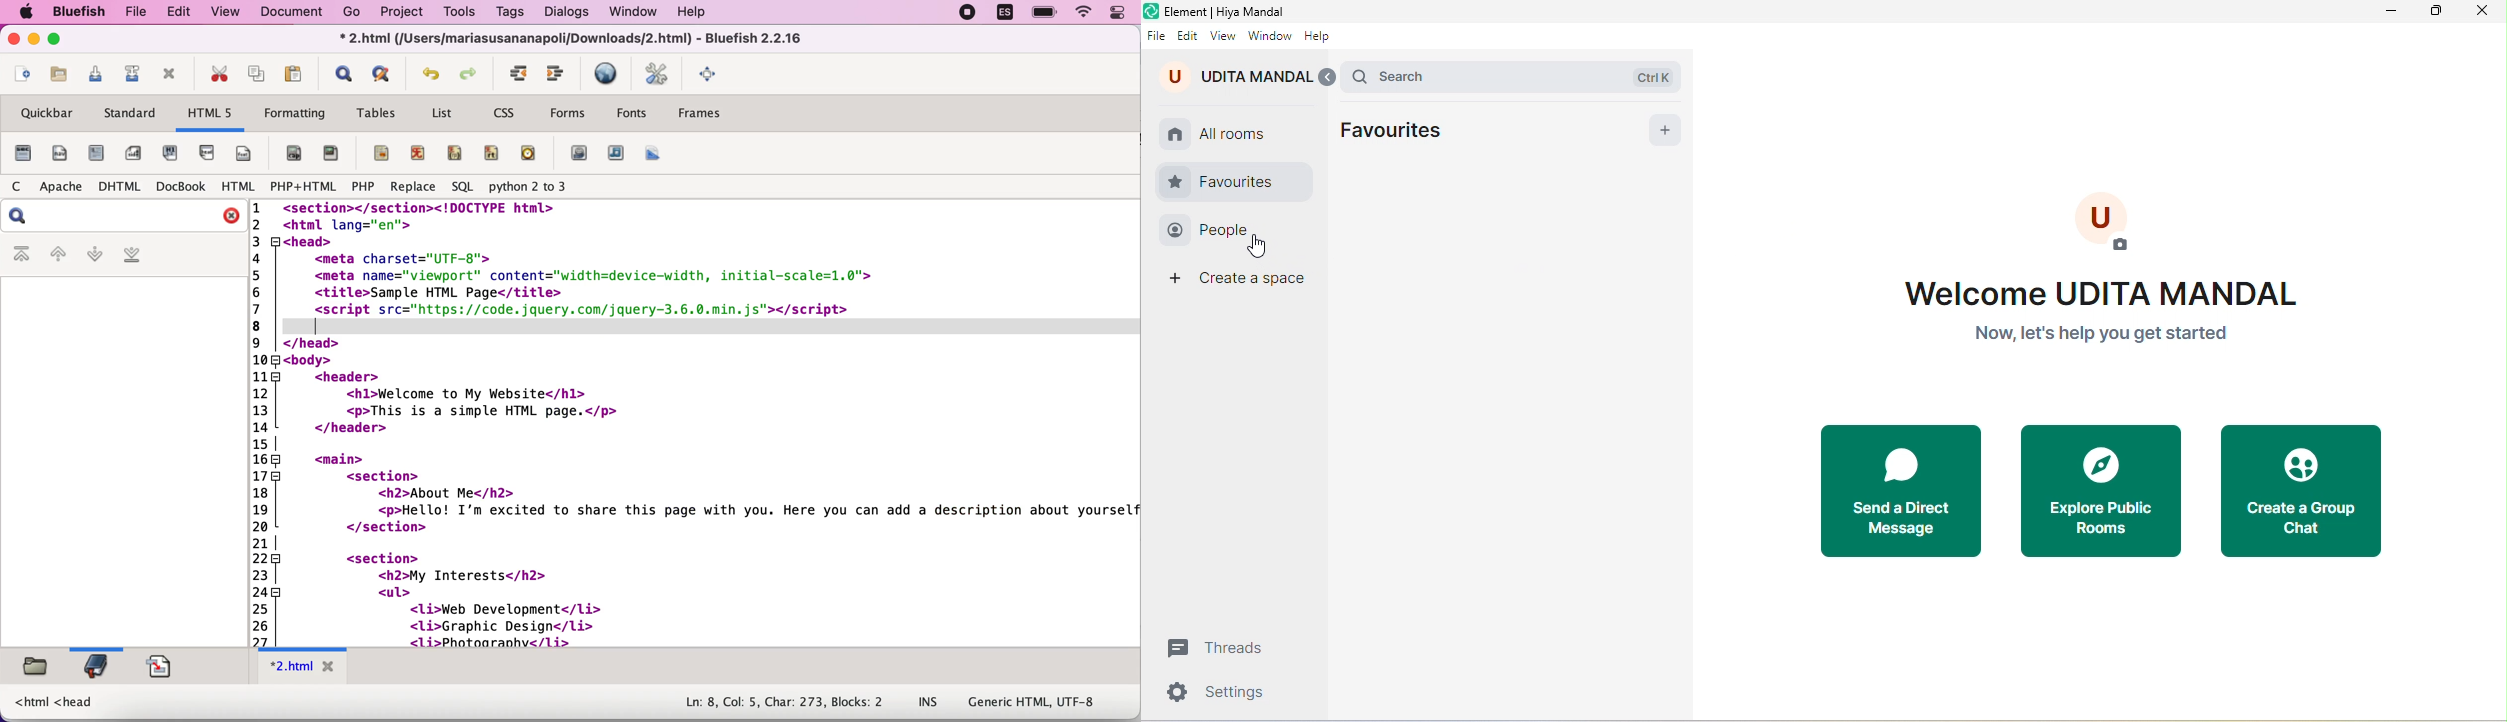  Describe the element at coordinates (966, 15) in the screenshot. I see `recording stopped` at that location.